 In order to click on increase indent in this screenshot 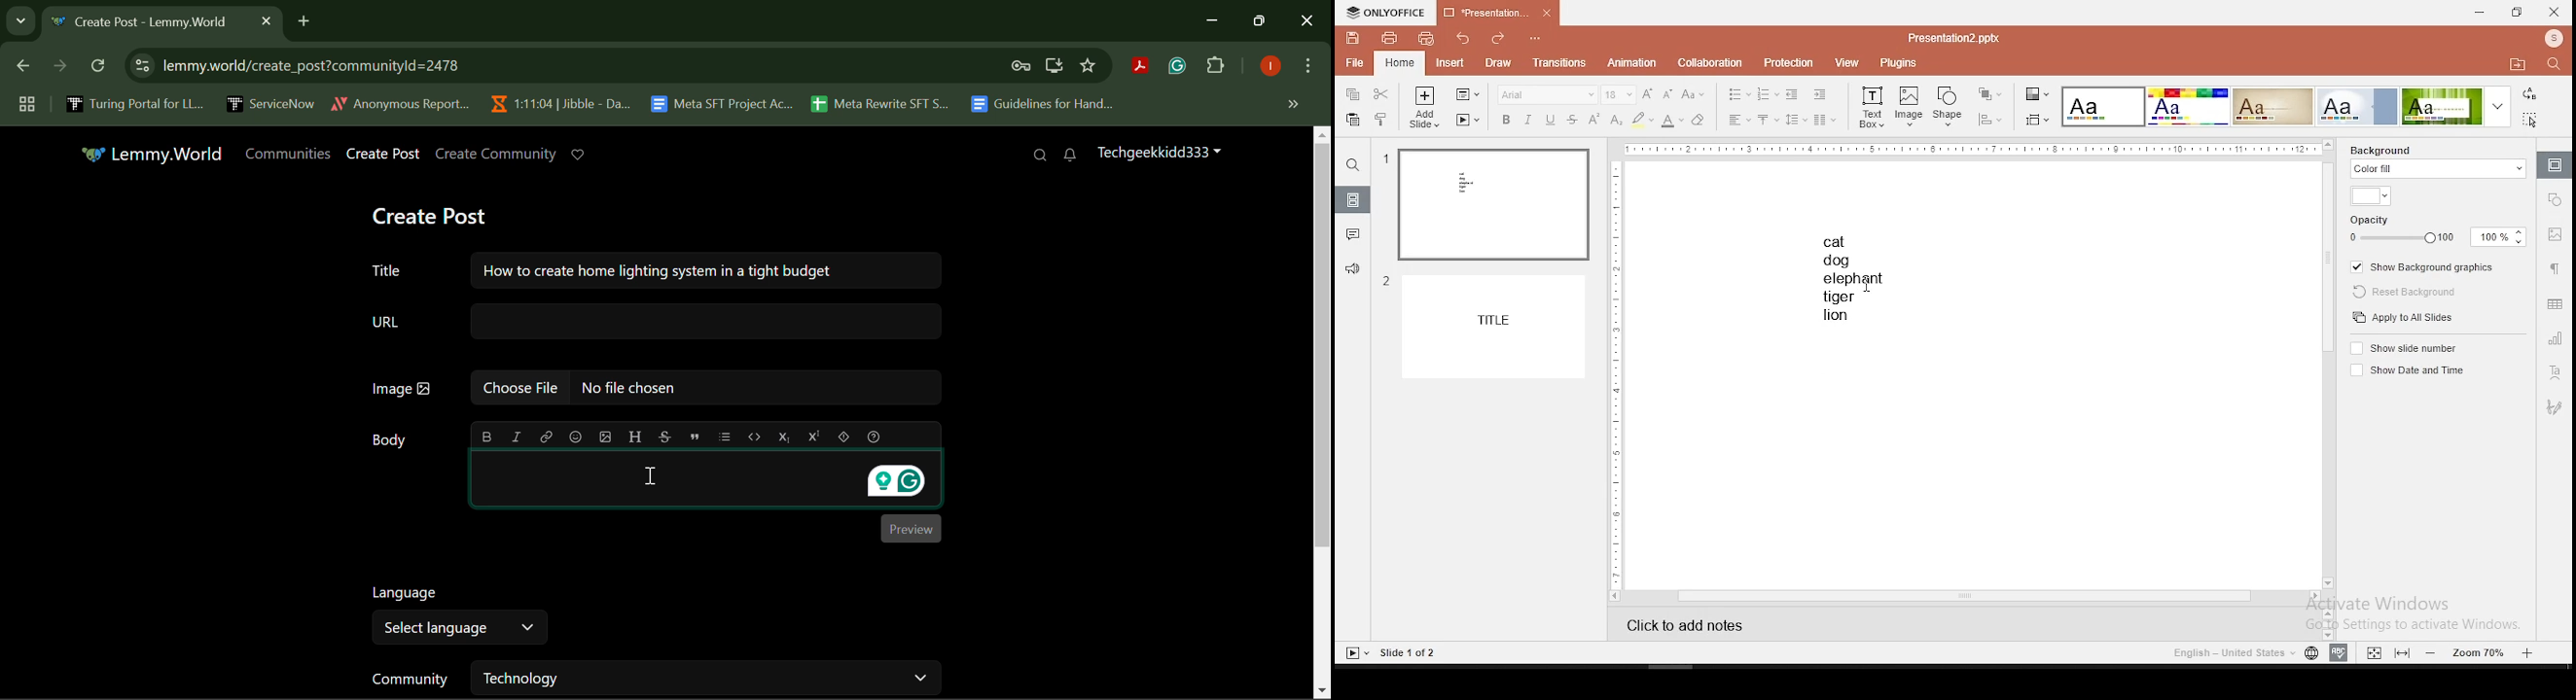, I will do `click(1821, 95)`.